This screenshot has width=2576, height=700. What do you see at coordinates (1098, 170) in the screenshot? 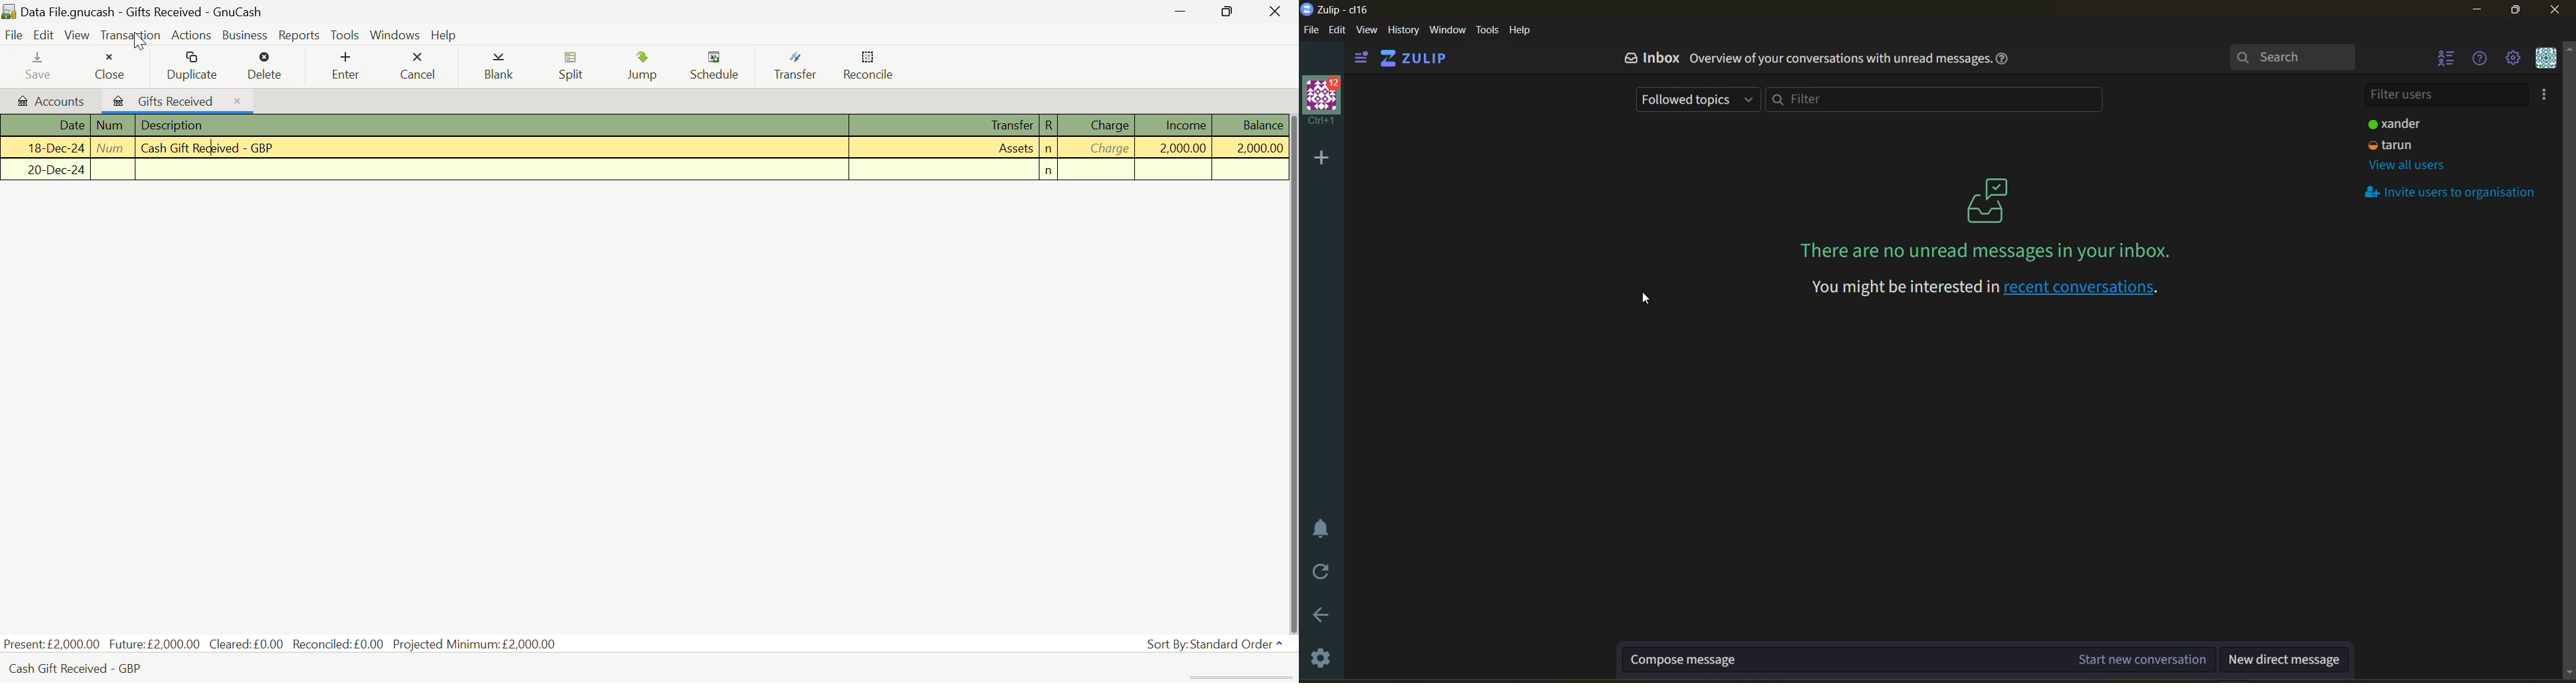
I see `Charge` at bounding box center [1098, 170].